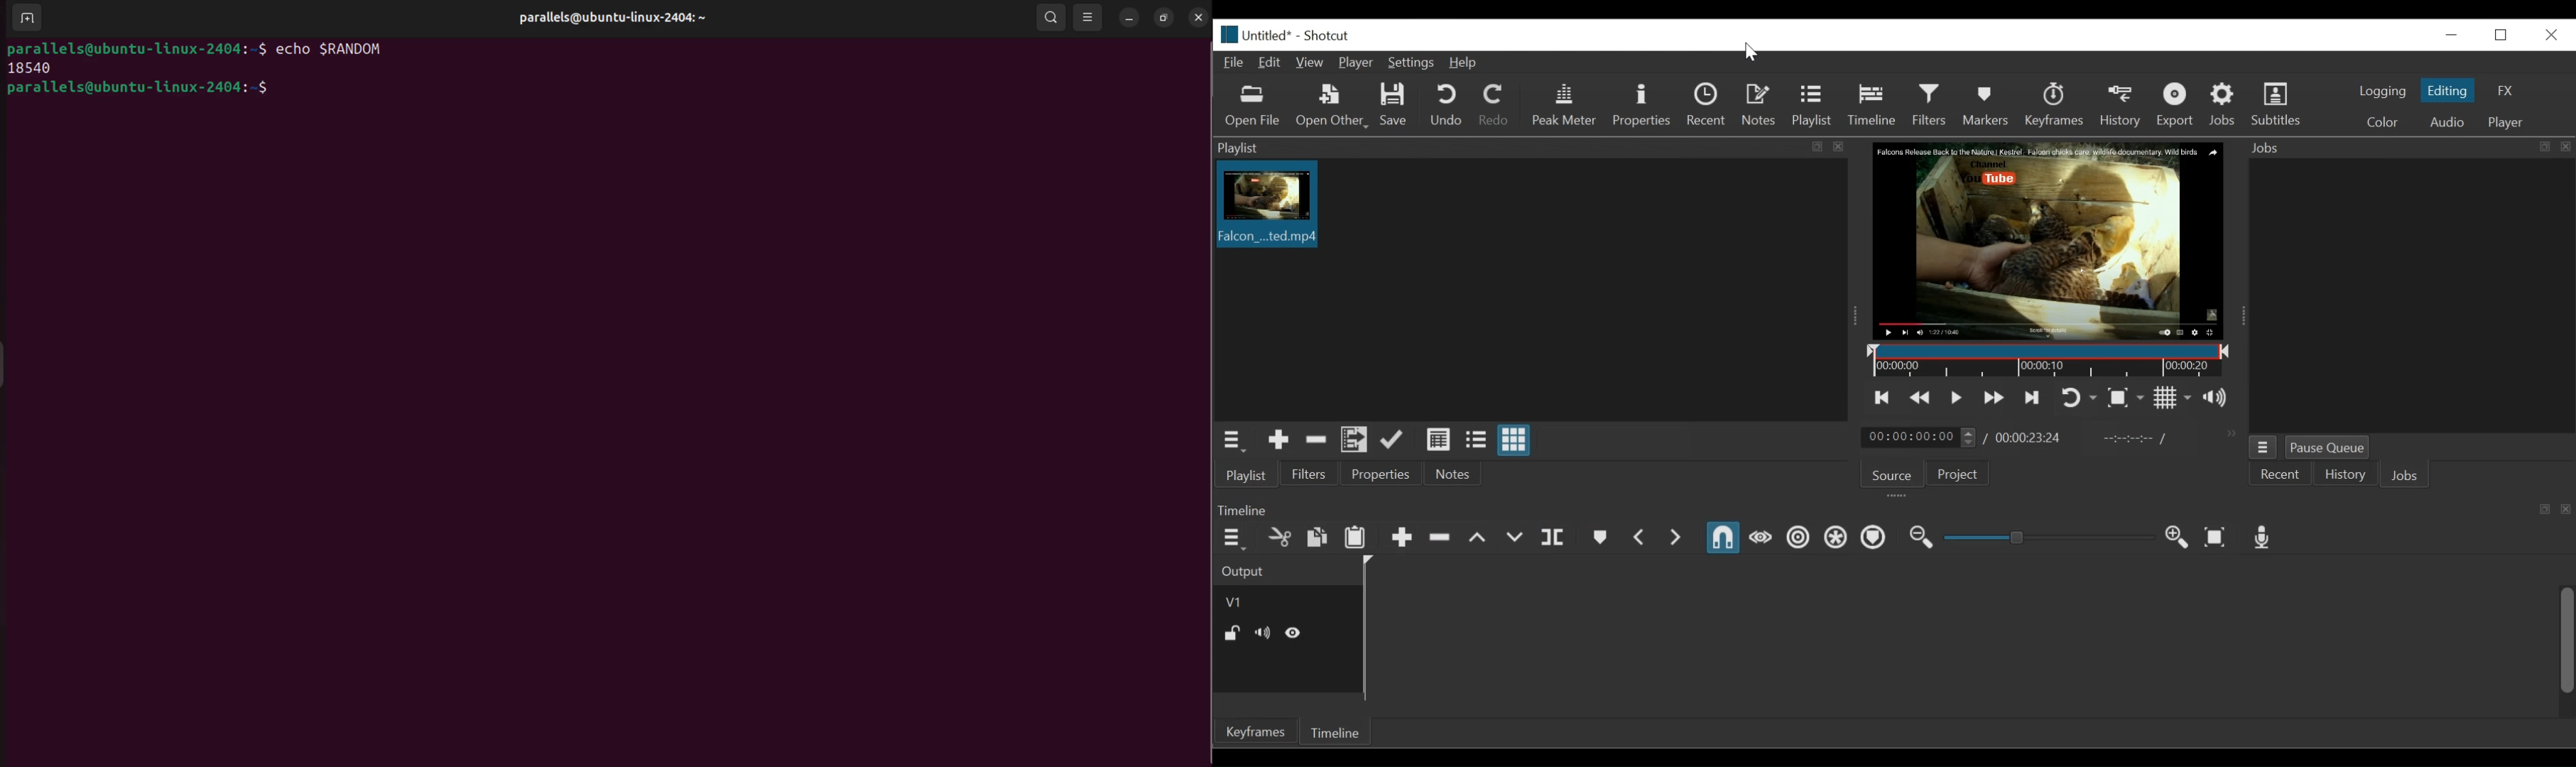  What do you see at coordinates (1462, 63) in the screenshot?
I see `Help` at bounding box center [1462, 63].